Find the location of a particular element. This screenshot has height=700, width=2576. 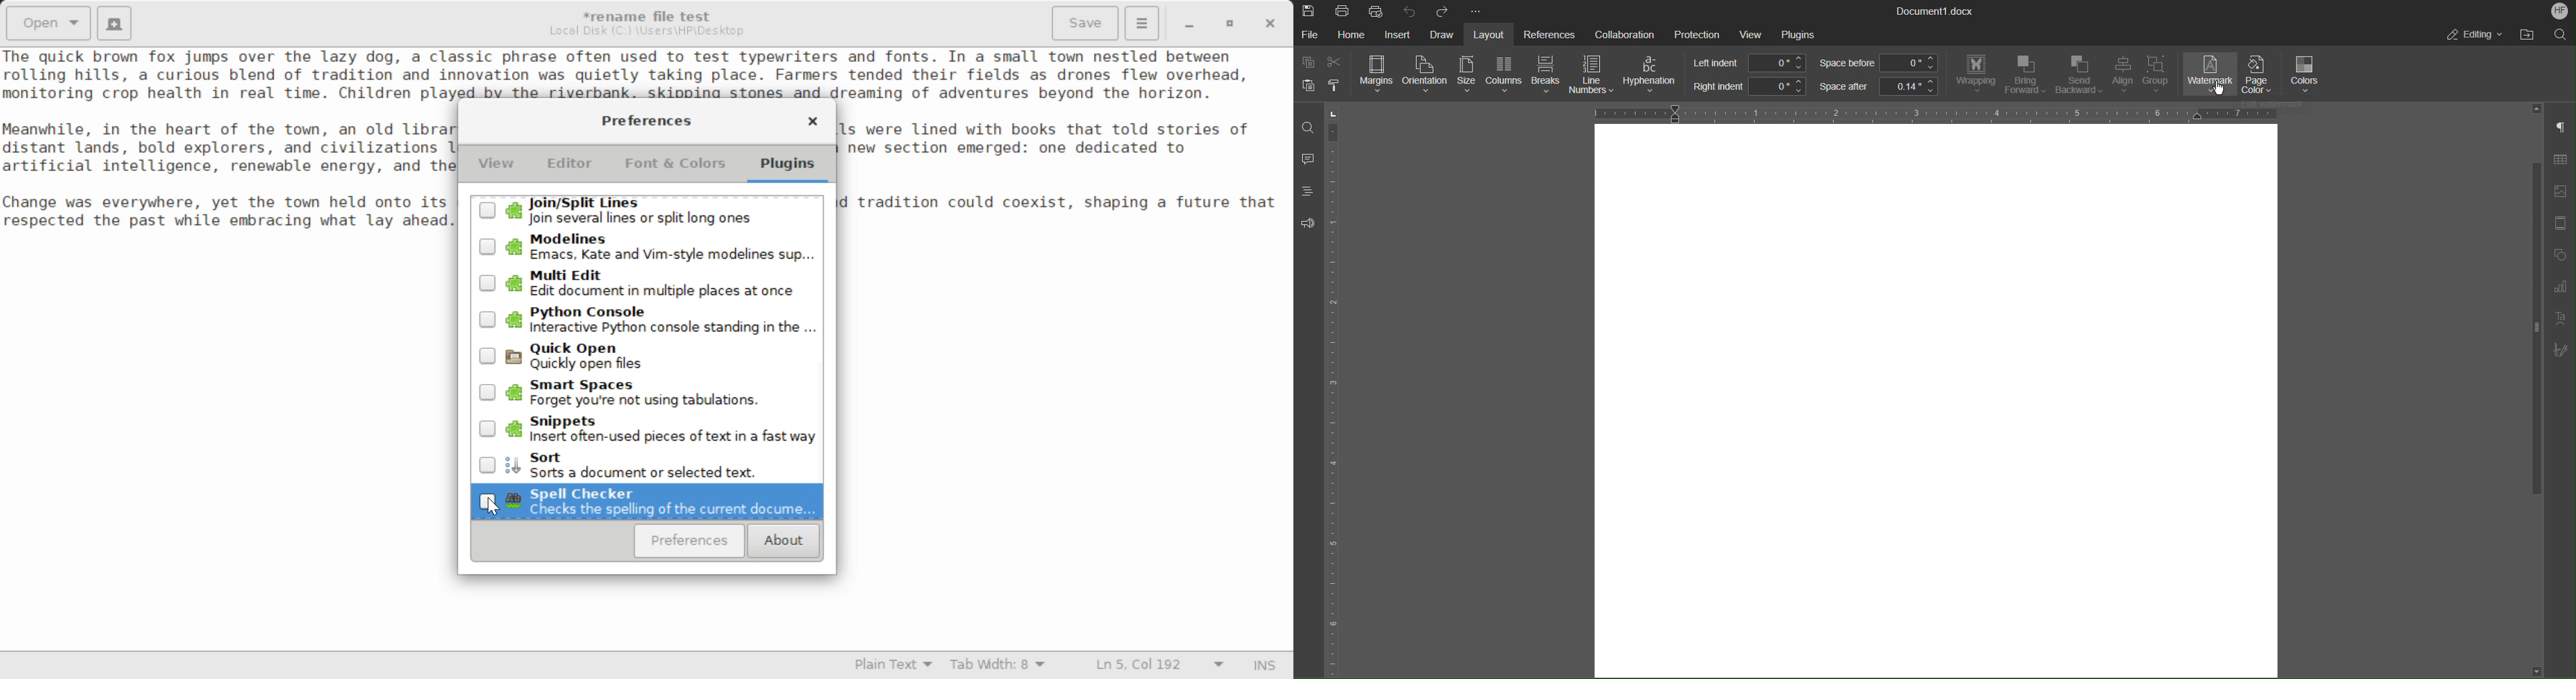

Bring Forward is located at coordinates (2025, 75).